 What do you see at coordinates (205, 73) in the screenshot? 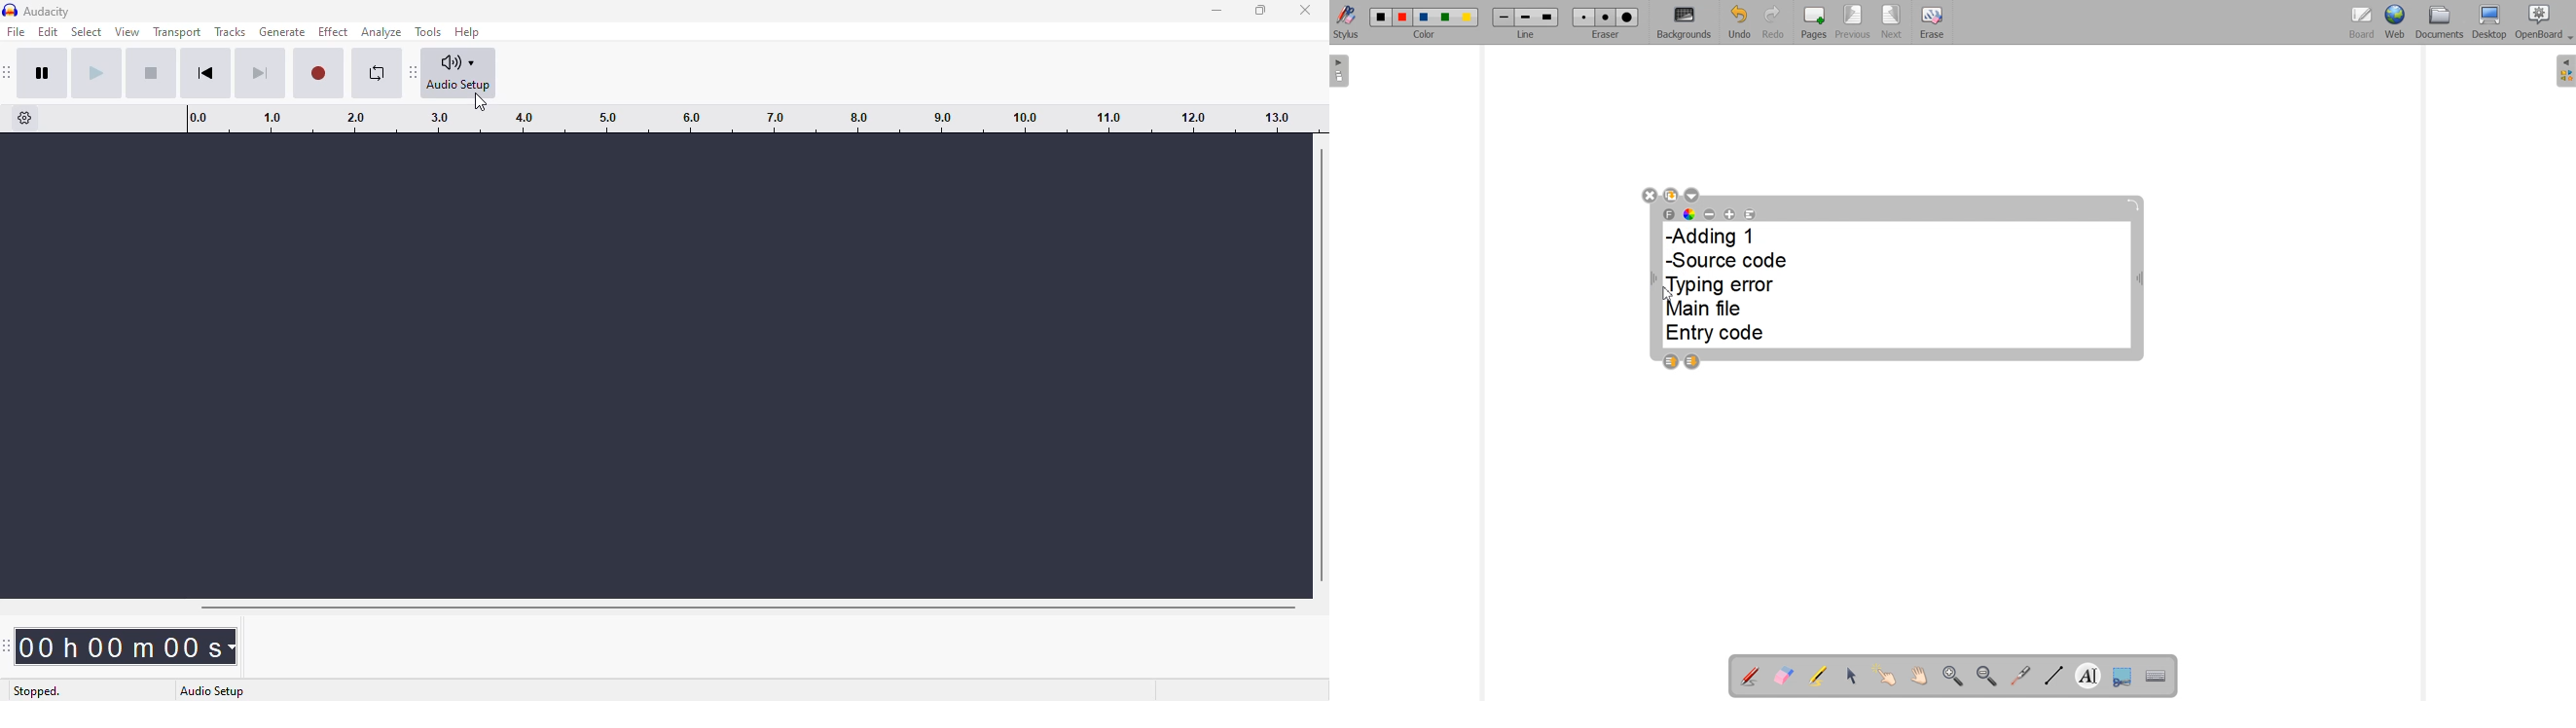
I see `skip to start` at bounding box center [205, 73].